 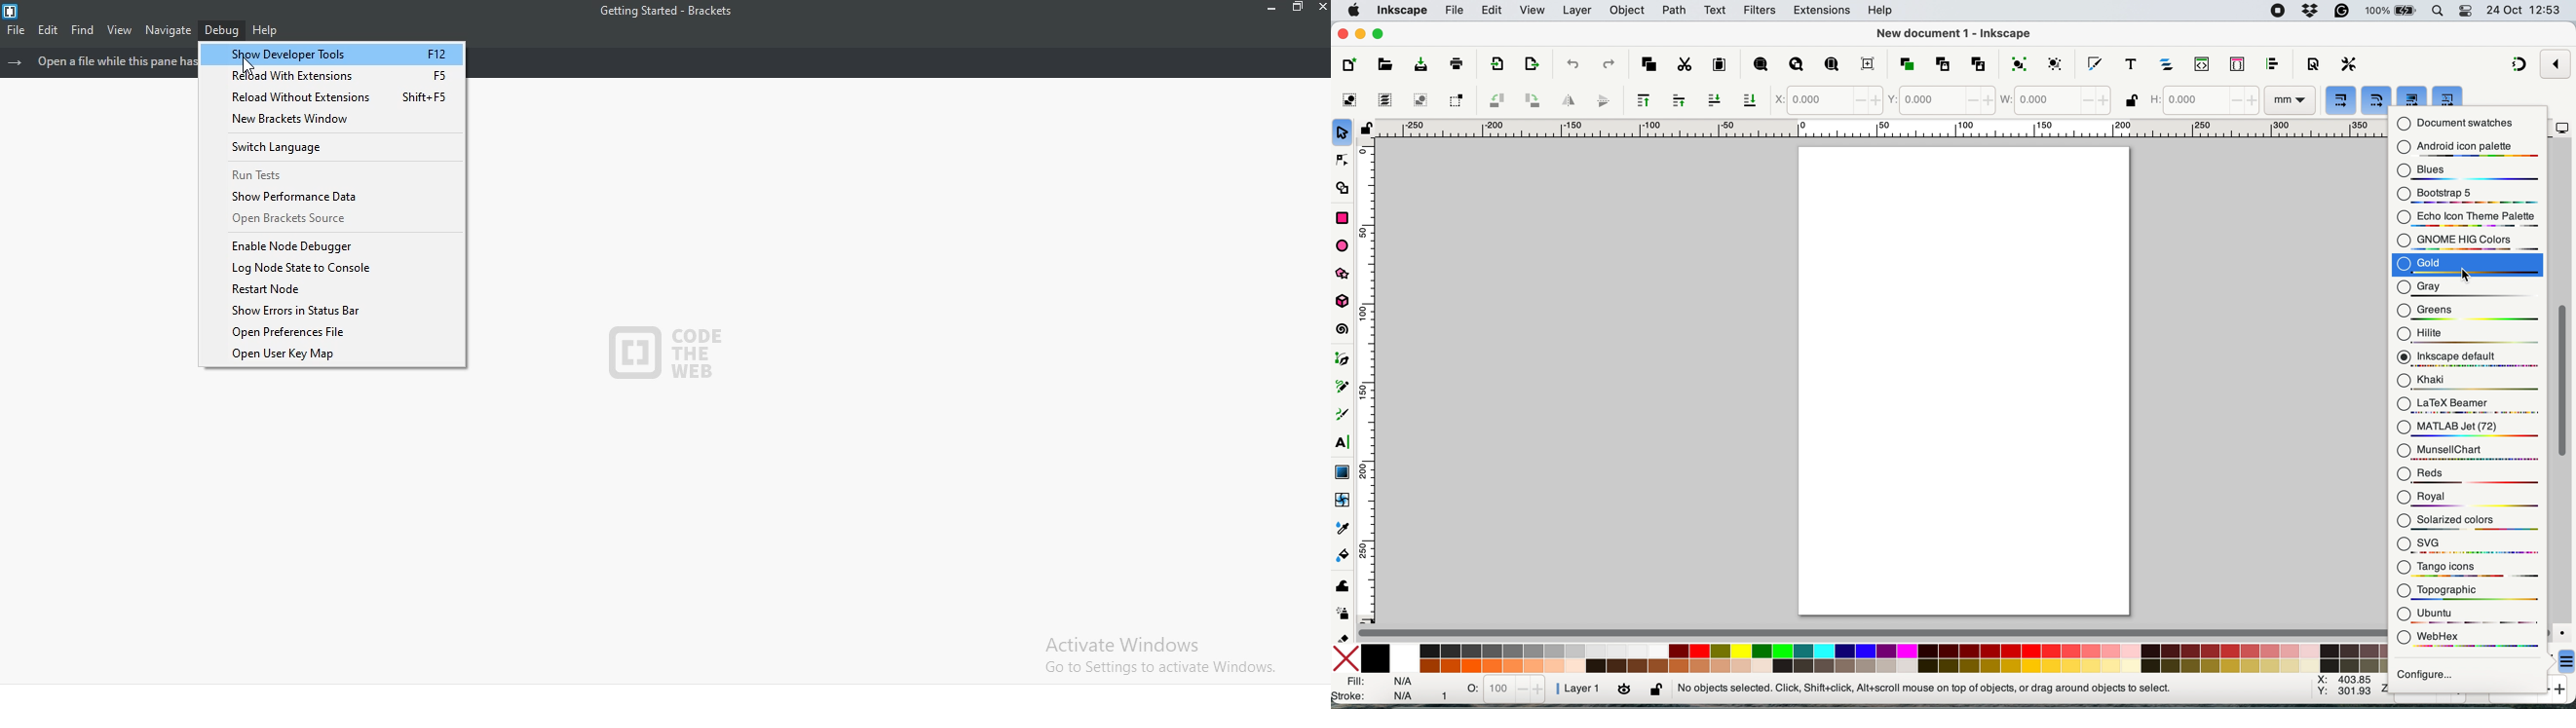 I want to click on webhex, so click(x=2471, y=639).